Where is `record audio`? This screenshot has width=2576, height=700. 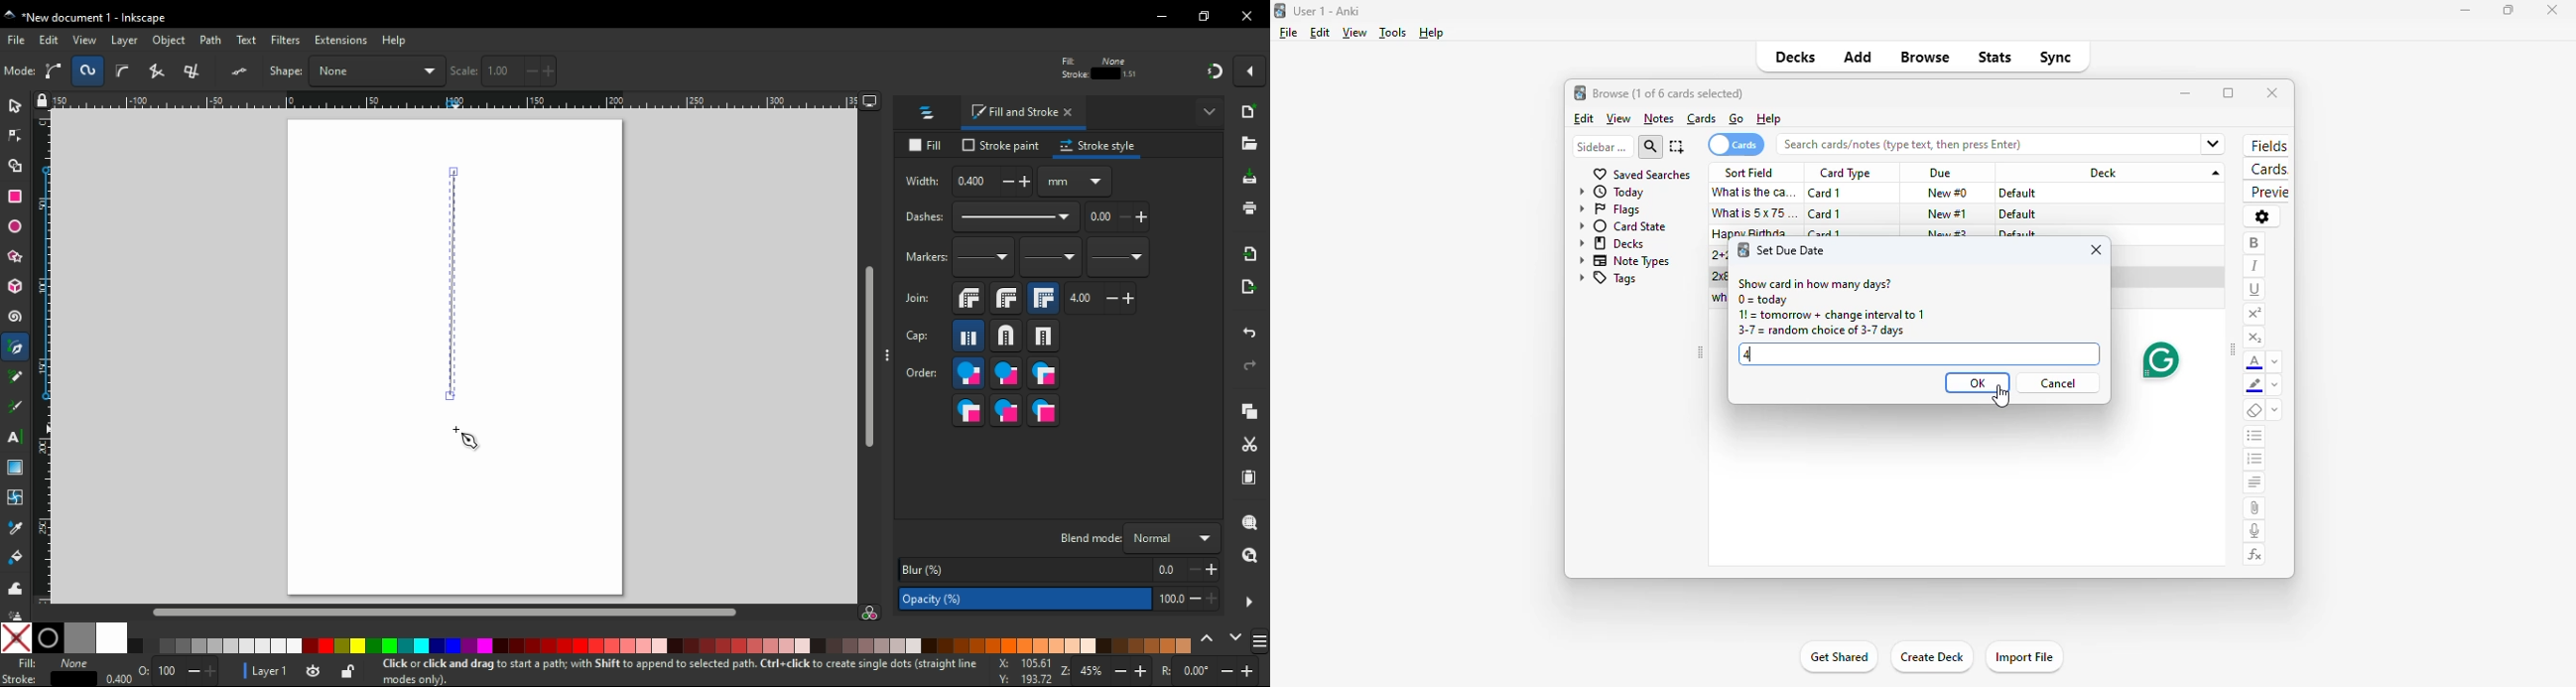 record audio is located at coordinates (2255, 531).